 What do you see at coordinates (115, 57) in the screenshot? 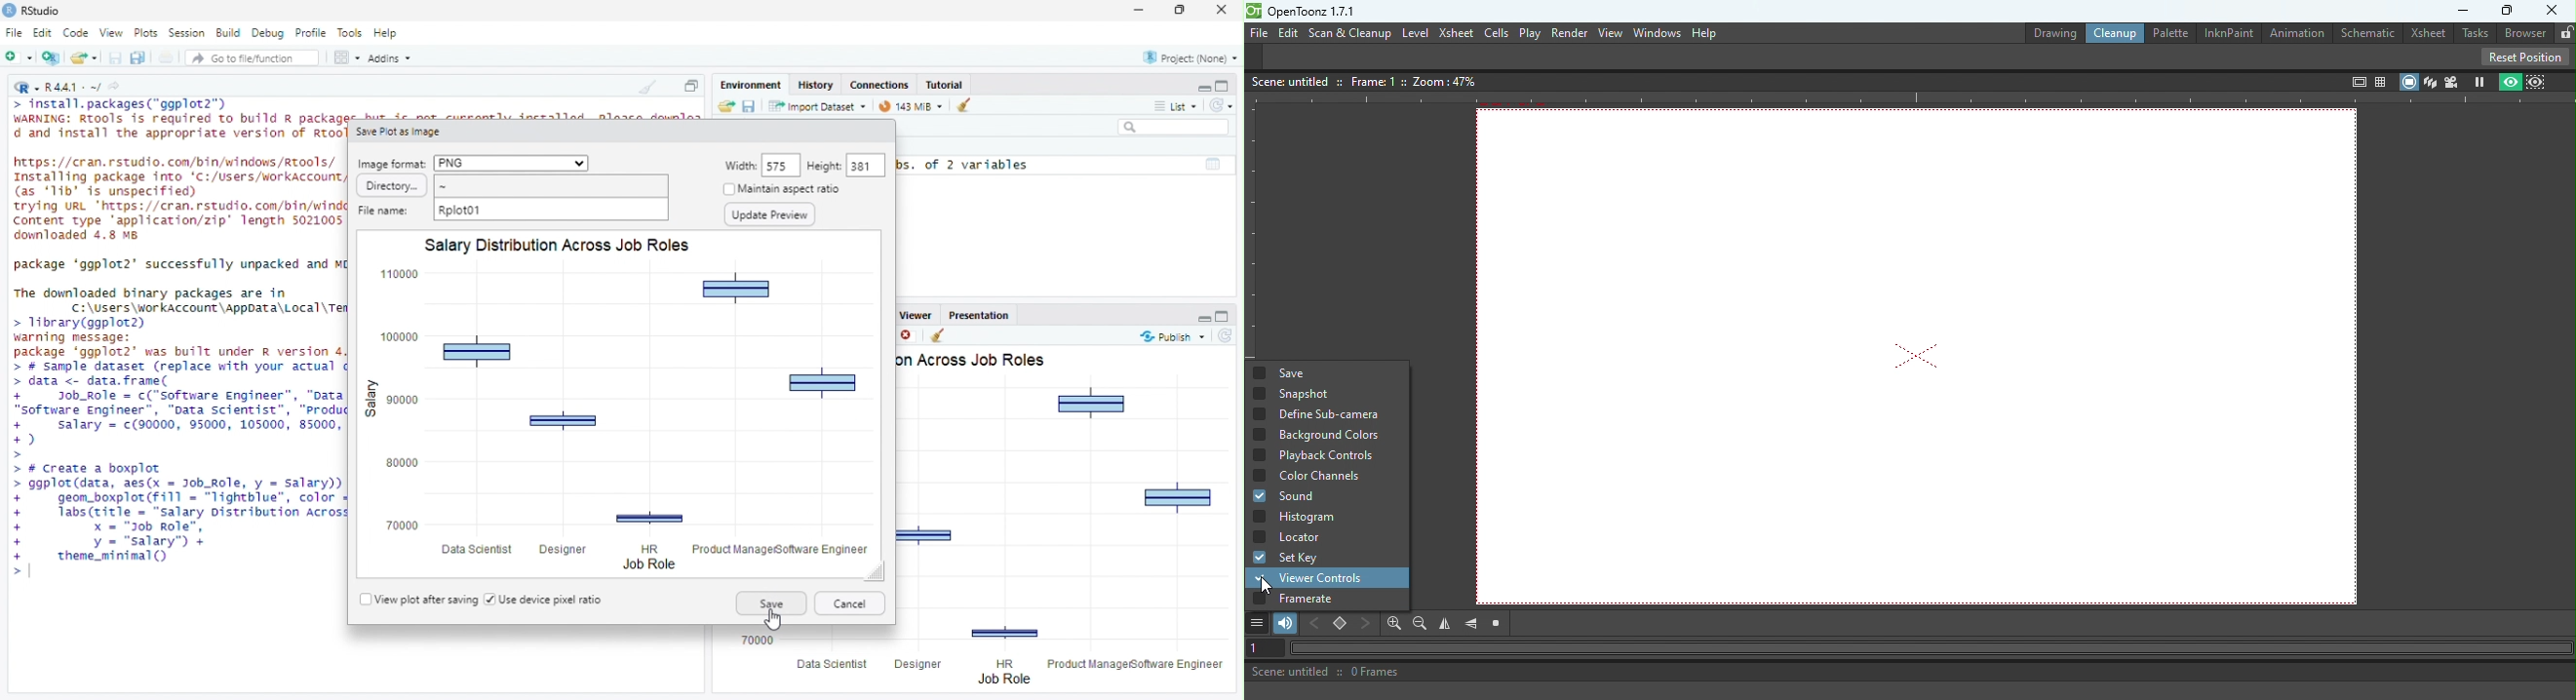
I see `Save current document` at bounding box center [115, 57].